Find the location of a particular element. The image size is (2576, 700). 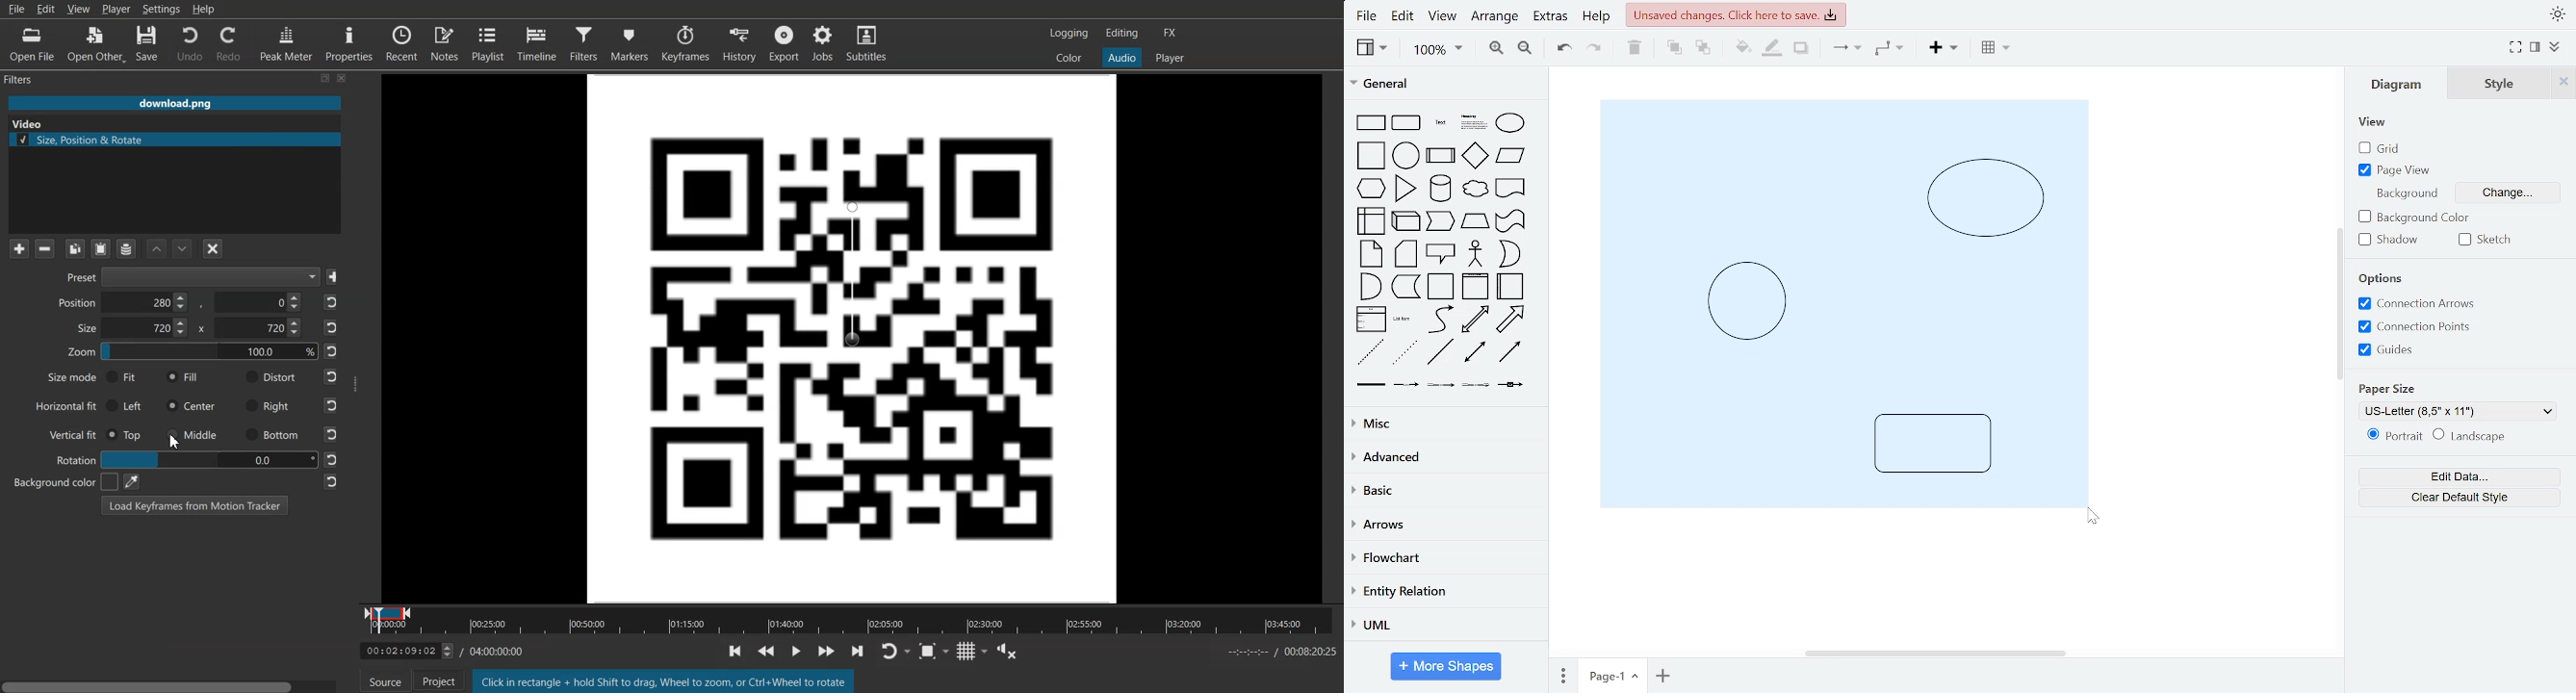

square is located at coordinates (1370, 156).